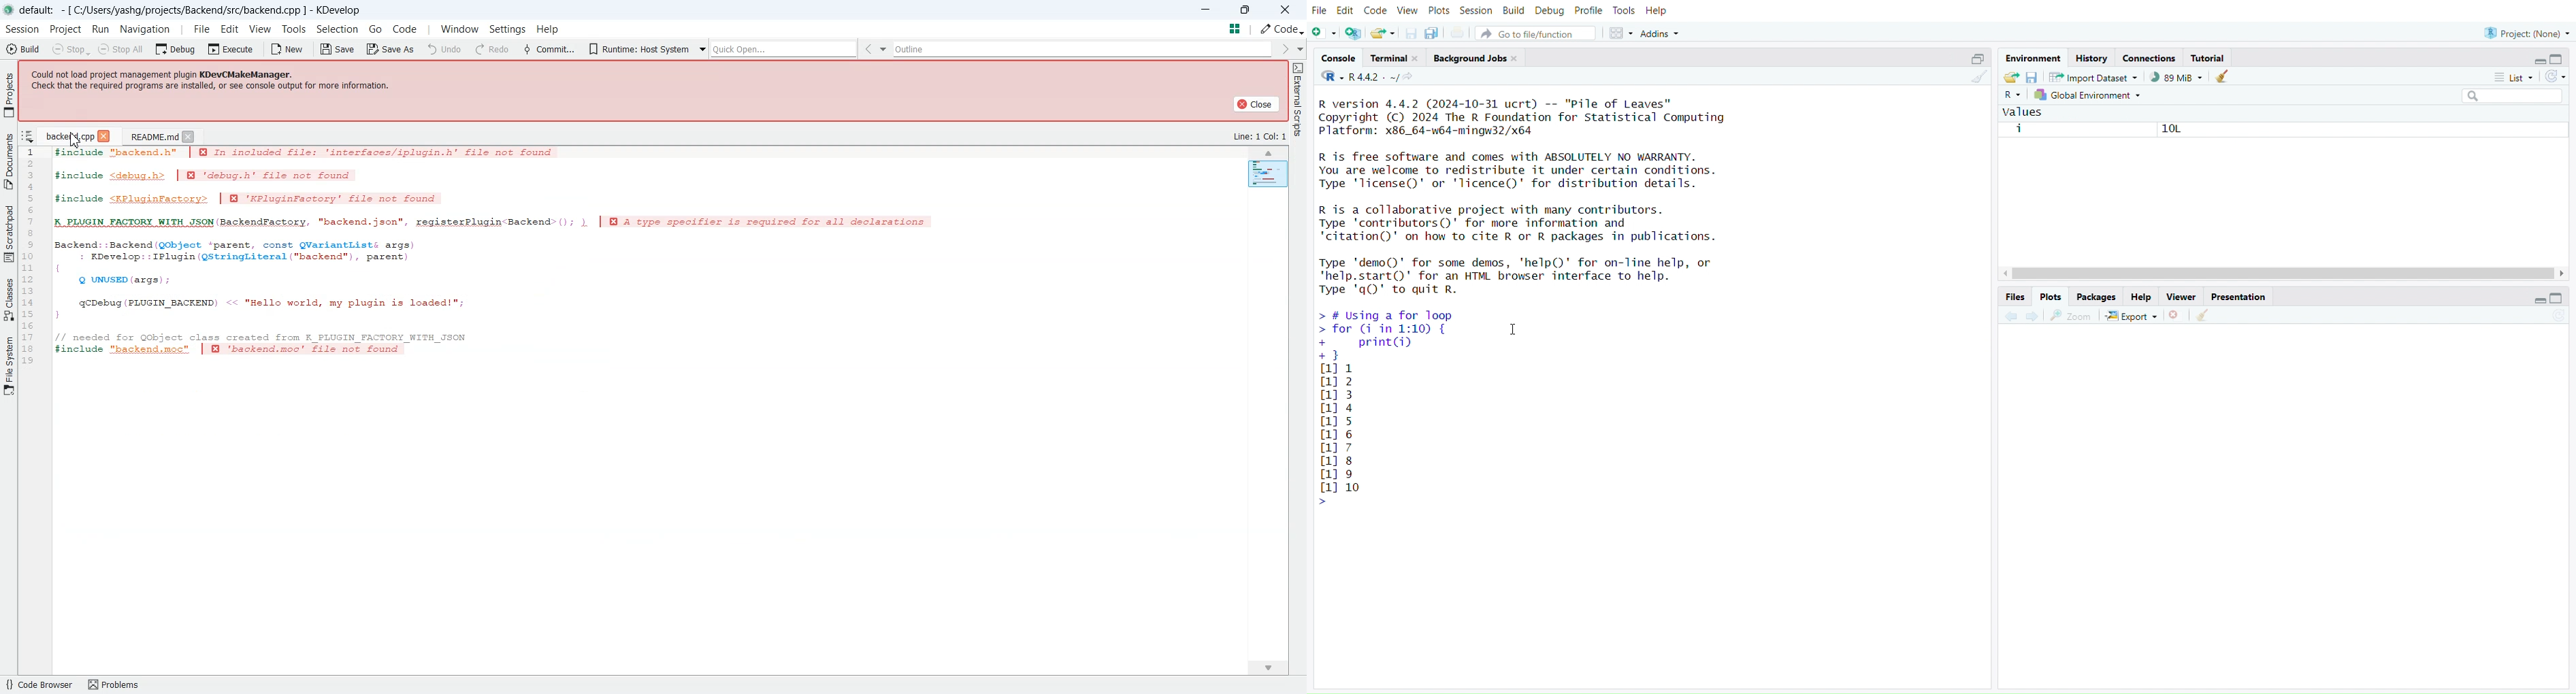 This screenshot has width=2576, height=700. What do you see at coordinates (2093, 78) in the screenshot?
I see `import dataset` at bounding box center [2093, 78].